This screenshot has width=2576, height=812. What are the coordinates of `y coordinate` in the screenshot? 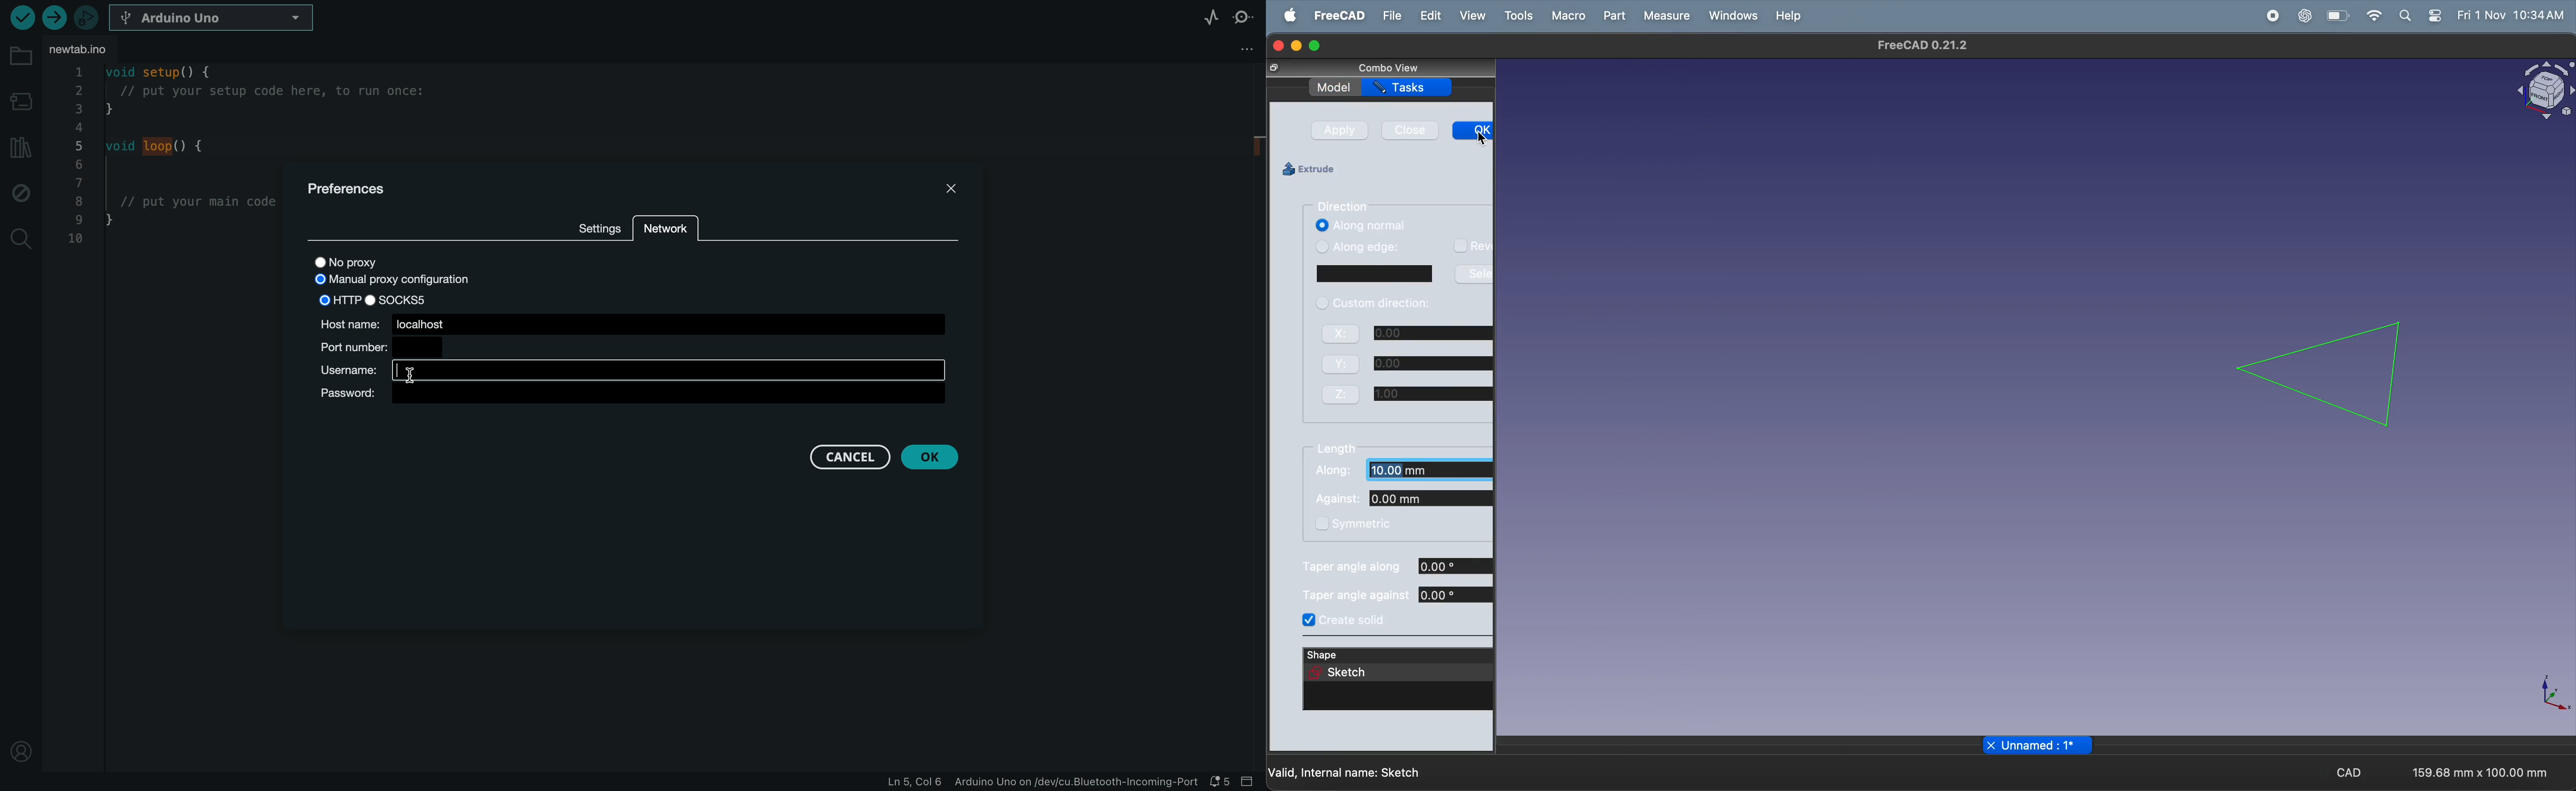 It's located at (1432, 364).